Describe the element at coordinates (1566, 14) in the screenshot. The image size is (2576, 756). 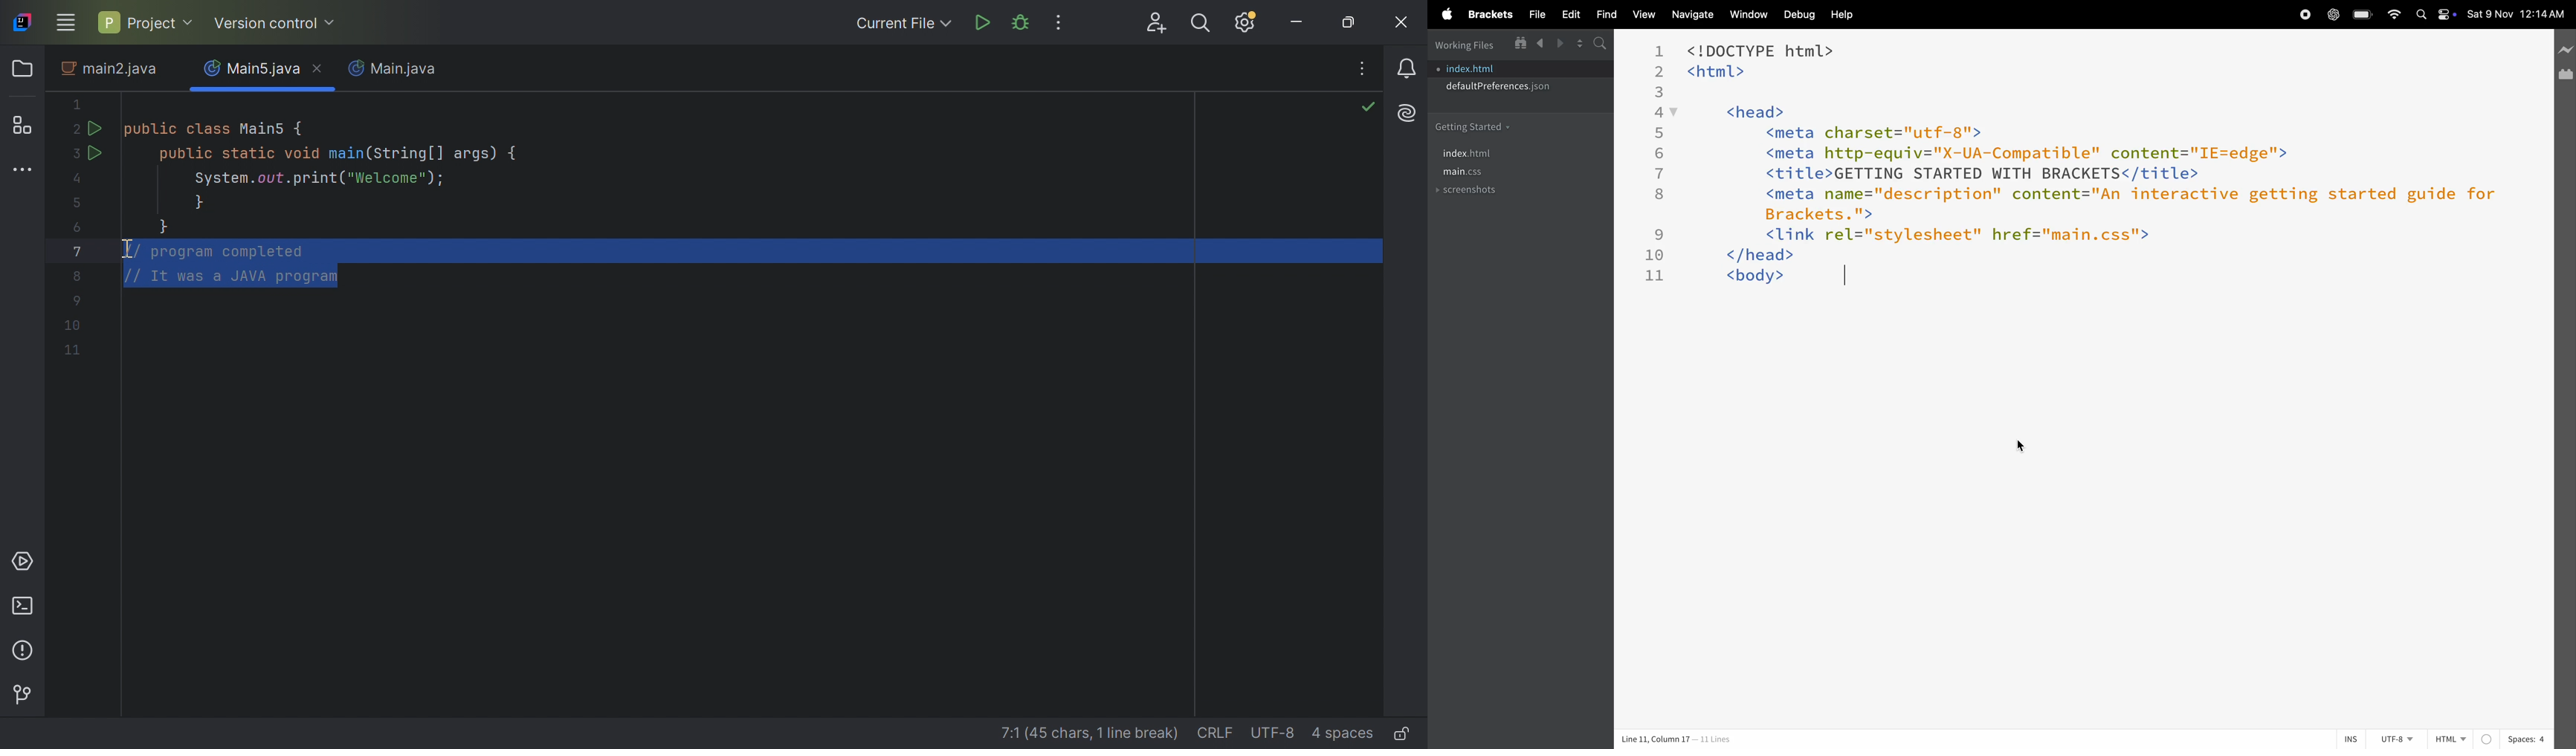
I see `edit` at that location.